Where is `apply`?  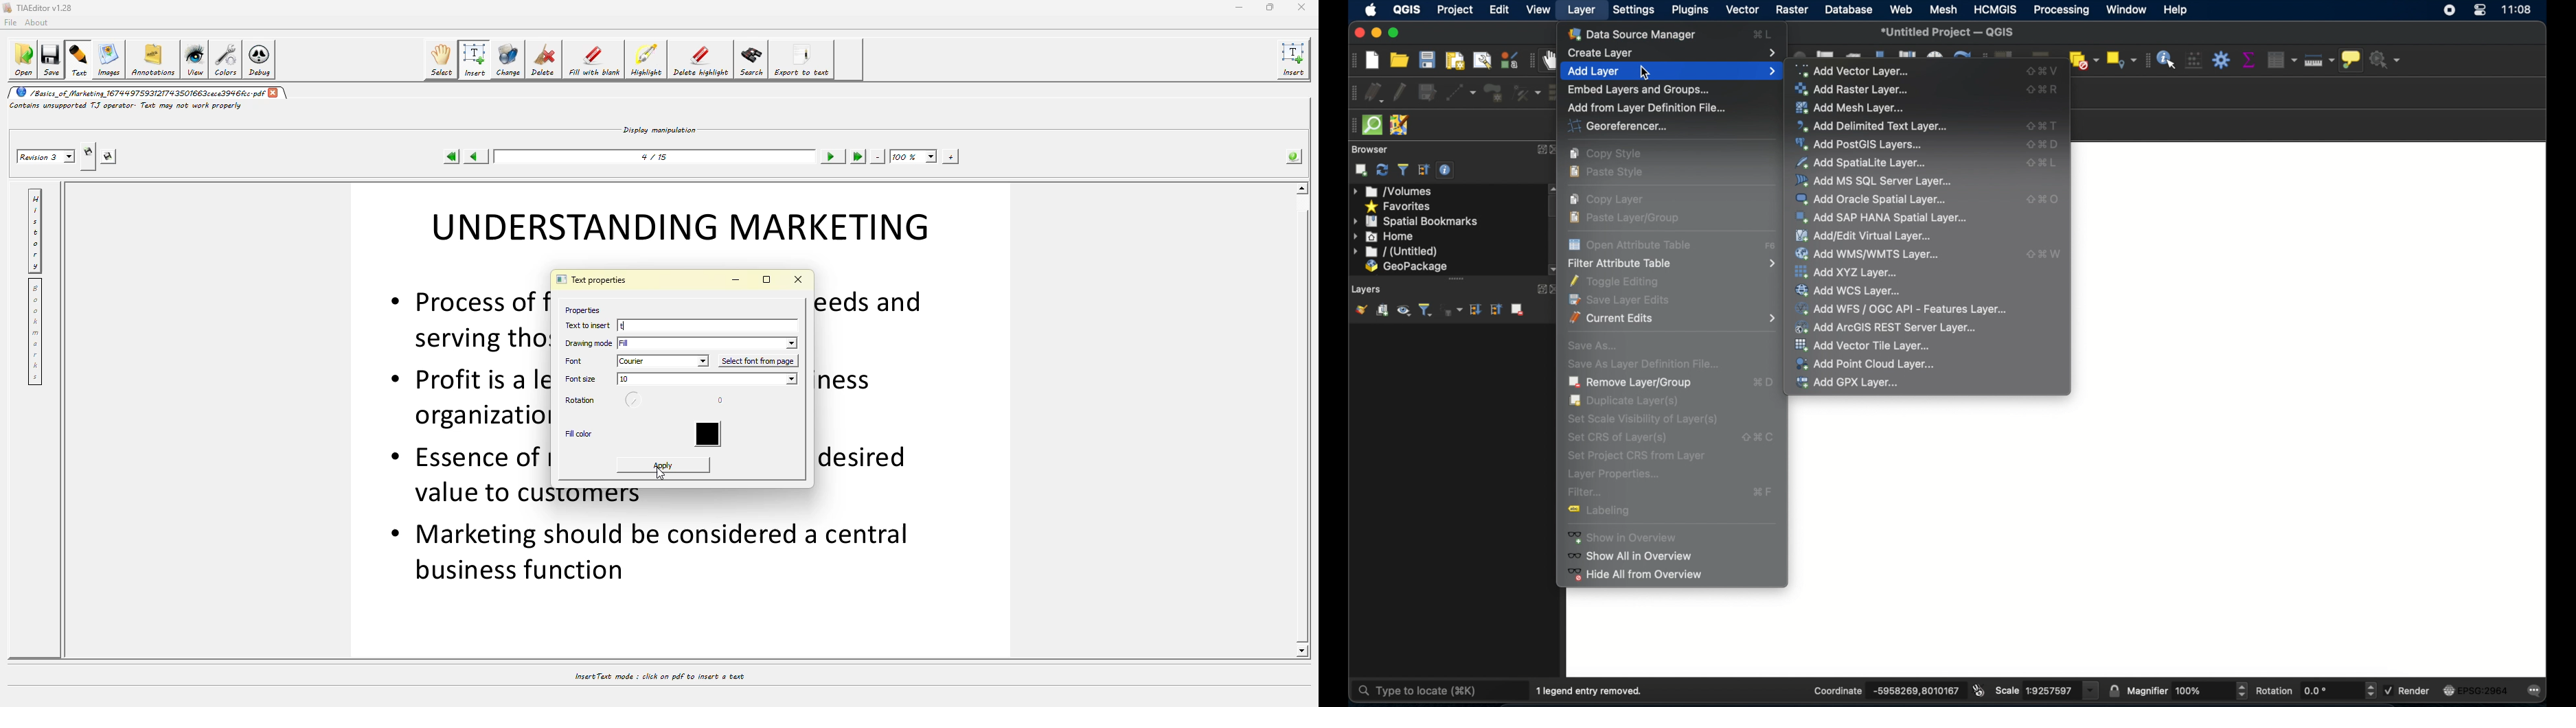 apply is located at coordinates (663, 461).